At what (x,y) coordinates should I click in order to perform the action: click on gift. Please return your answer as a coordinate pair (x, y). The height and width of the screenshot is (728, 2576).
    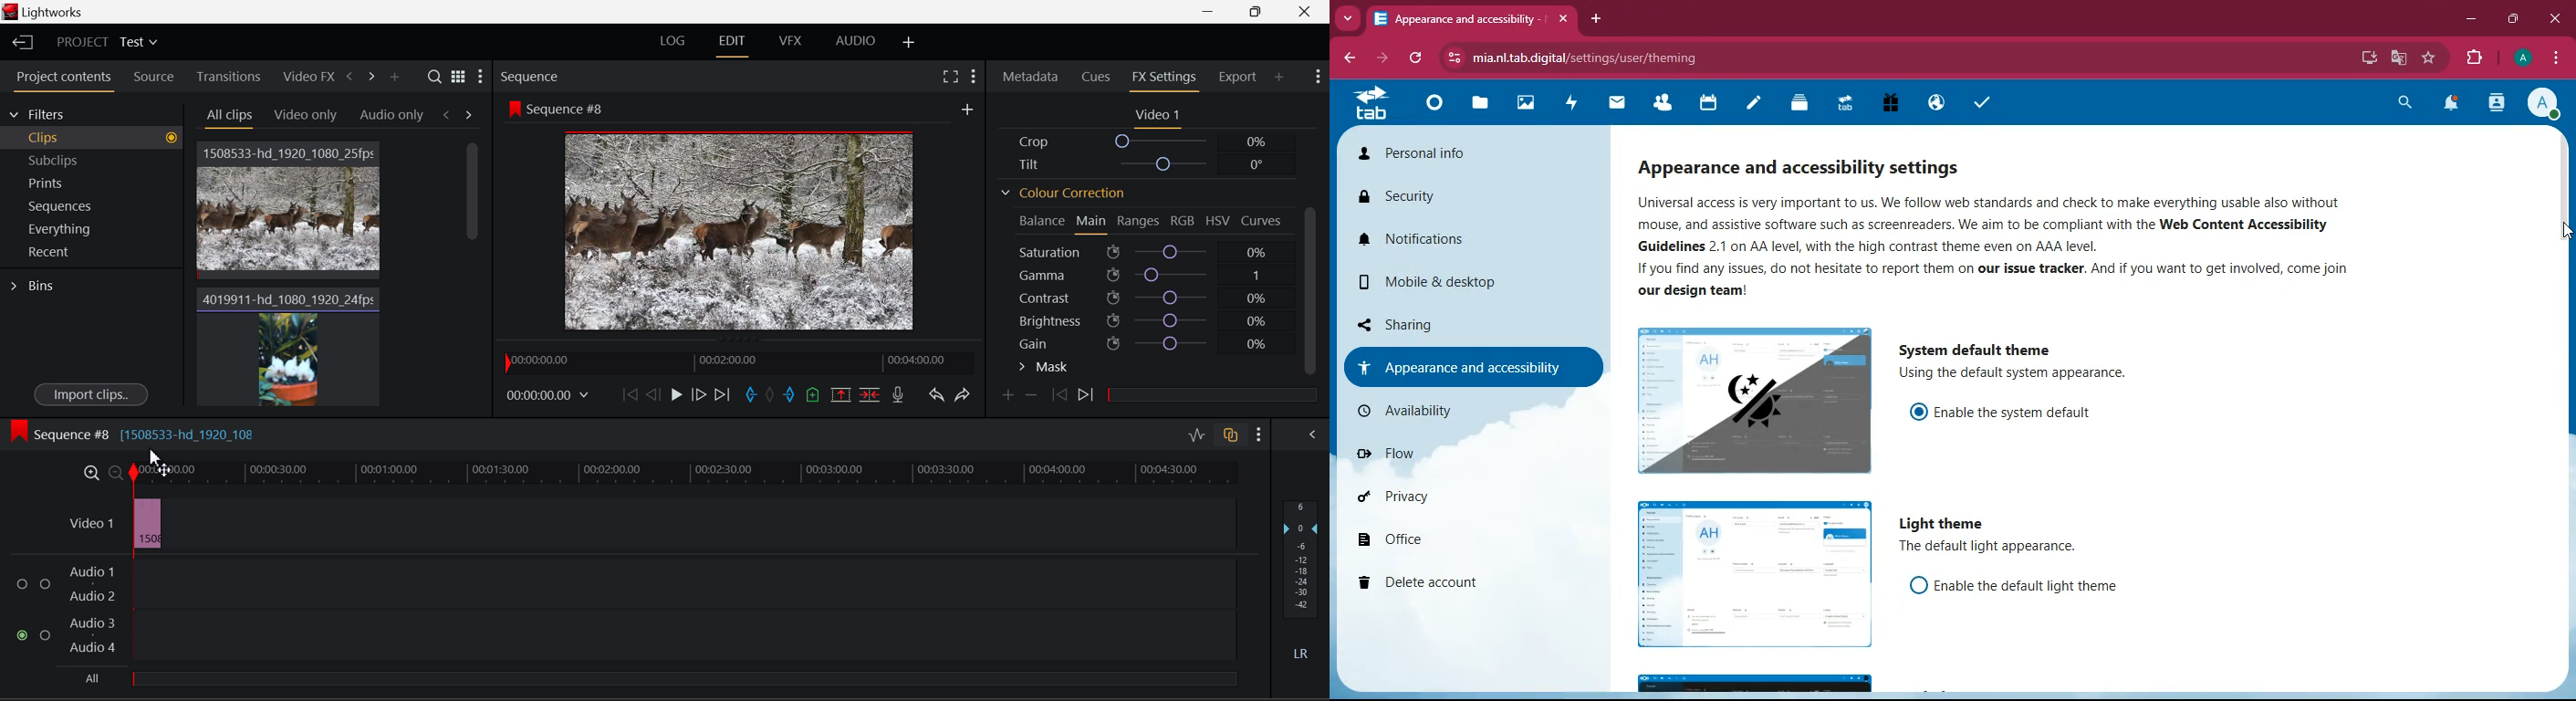
    Looking at the image, I should click on (1898, 103).